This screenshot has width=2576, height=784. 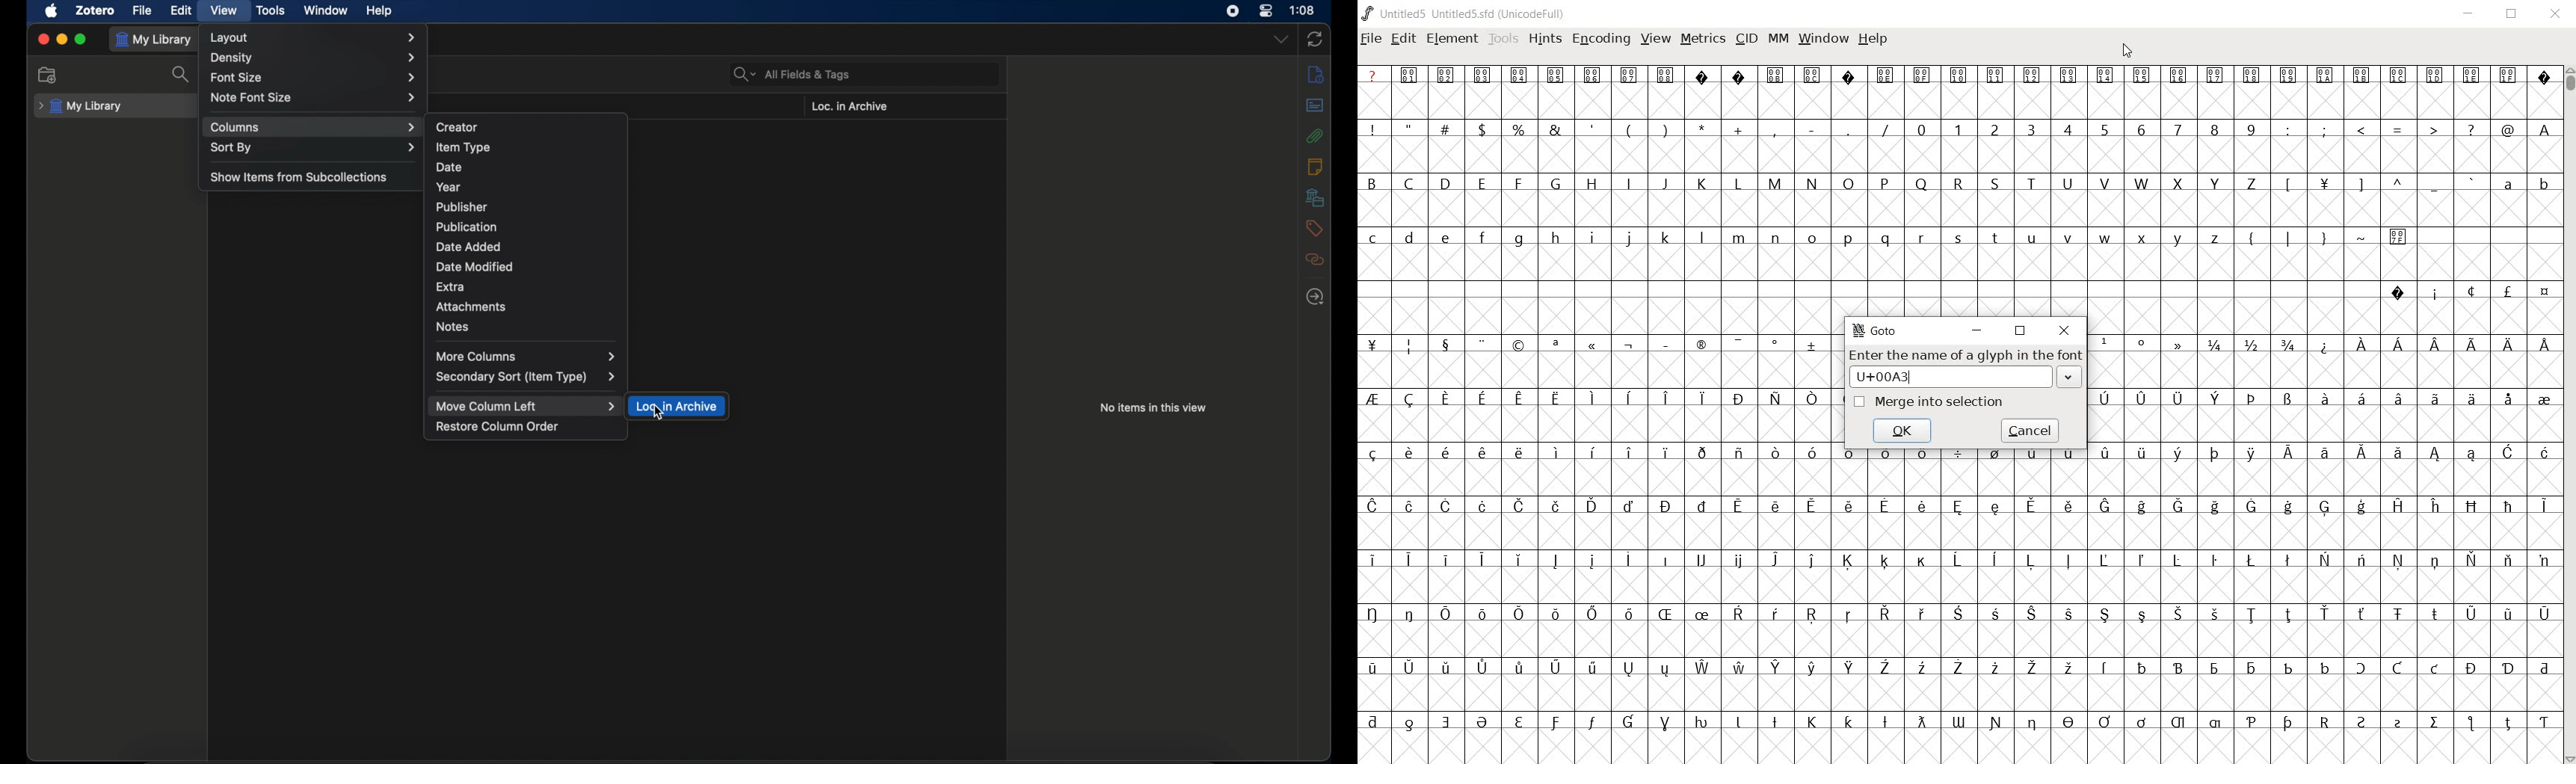 I want to click on Symbol, so click(x=2472, y=559).